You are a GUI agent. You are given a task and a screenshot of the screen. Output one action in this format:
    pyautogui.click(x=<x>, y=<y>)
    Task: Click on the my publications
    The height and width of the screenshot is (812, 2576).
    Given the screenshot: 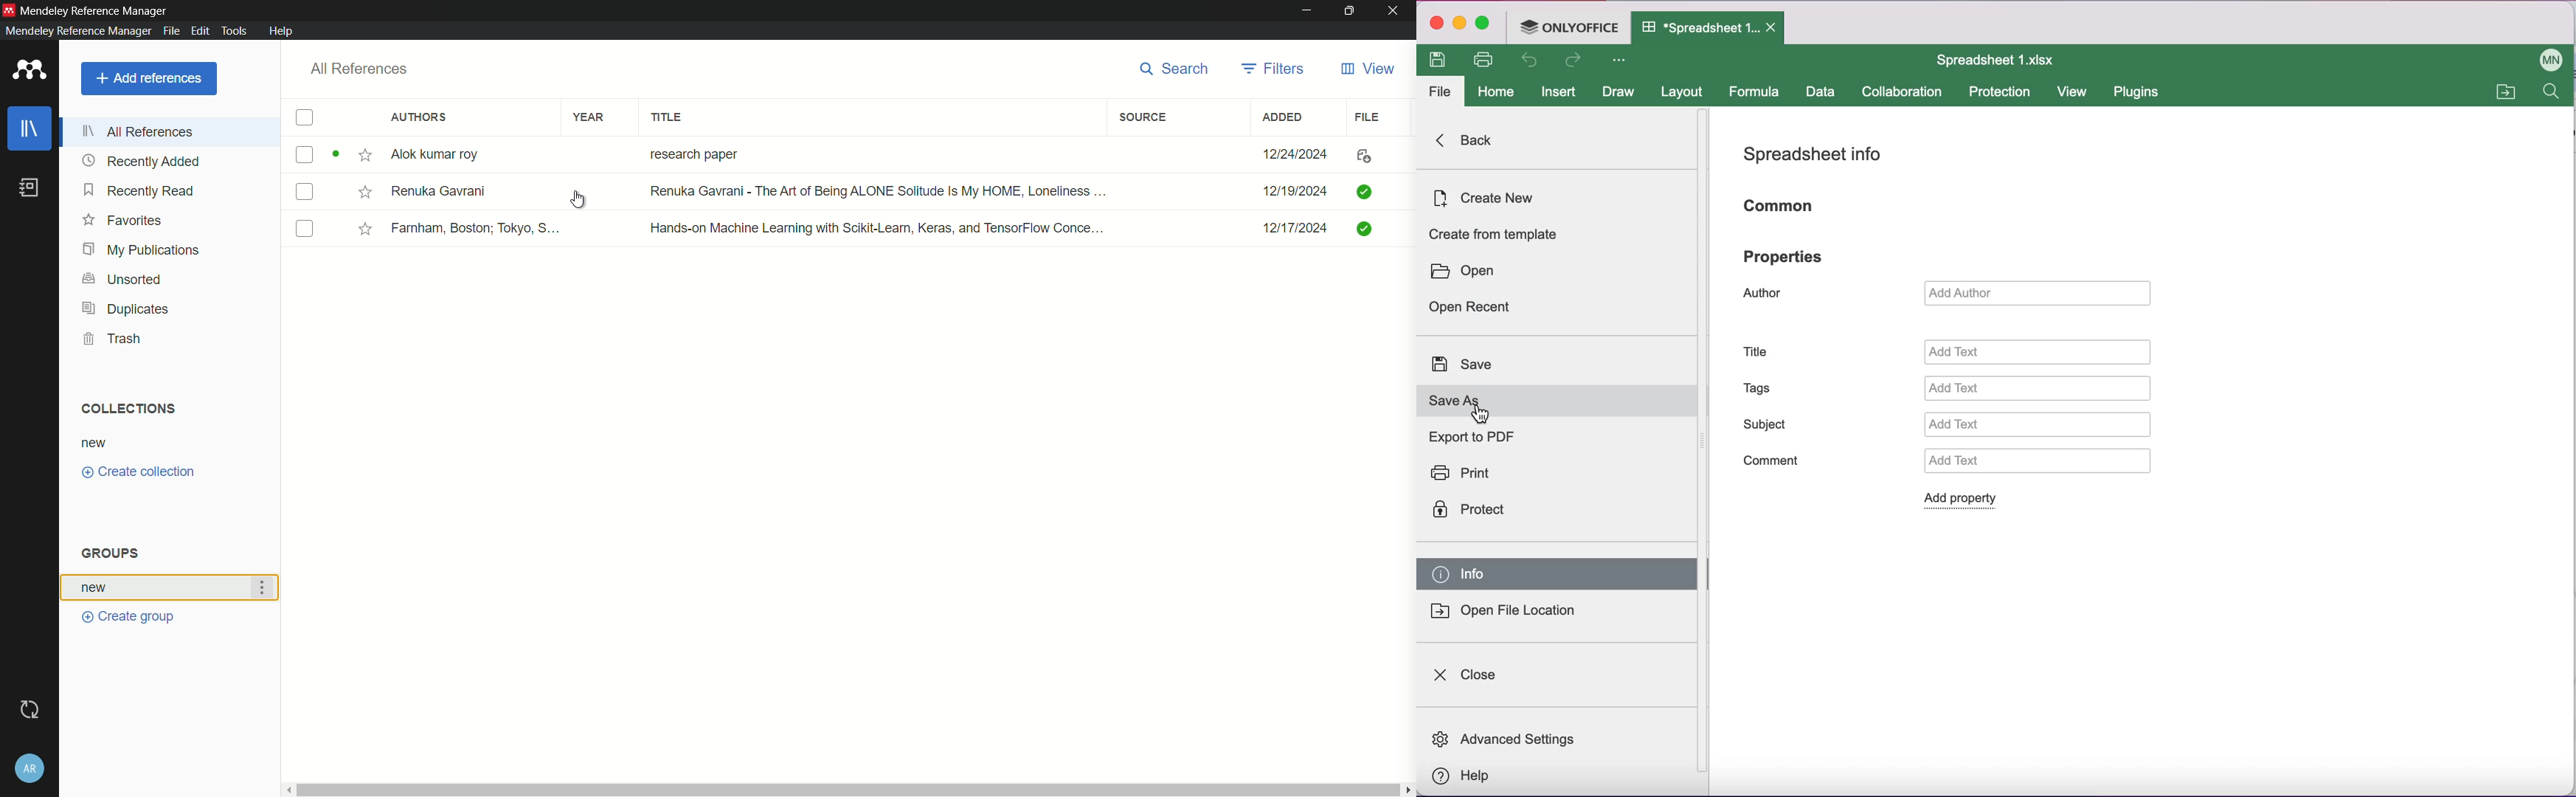 What is the action you would take?
    pyautogui.click(x=142, y=249)
    